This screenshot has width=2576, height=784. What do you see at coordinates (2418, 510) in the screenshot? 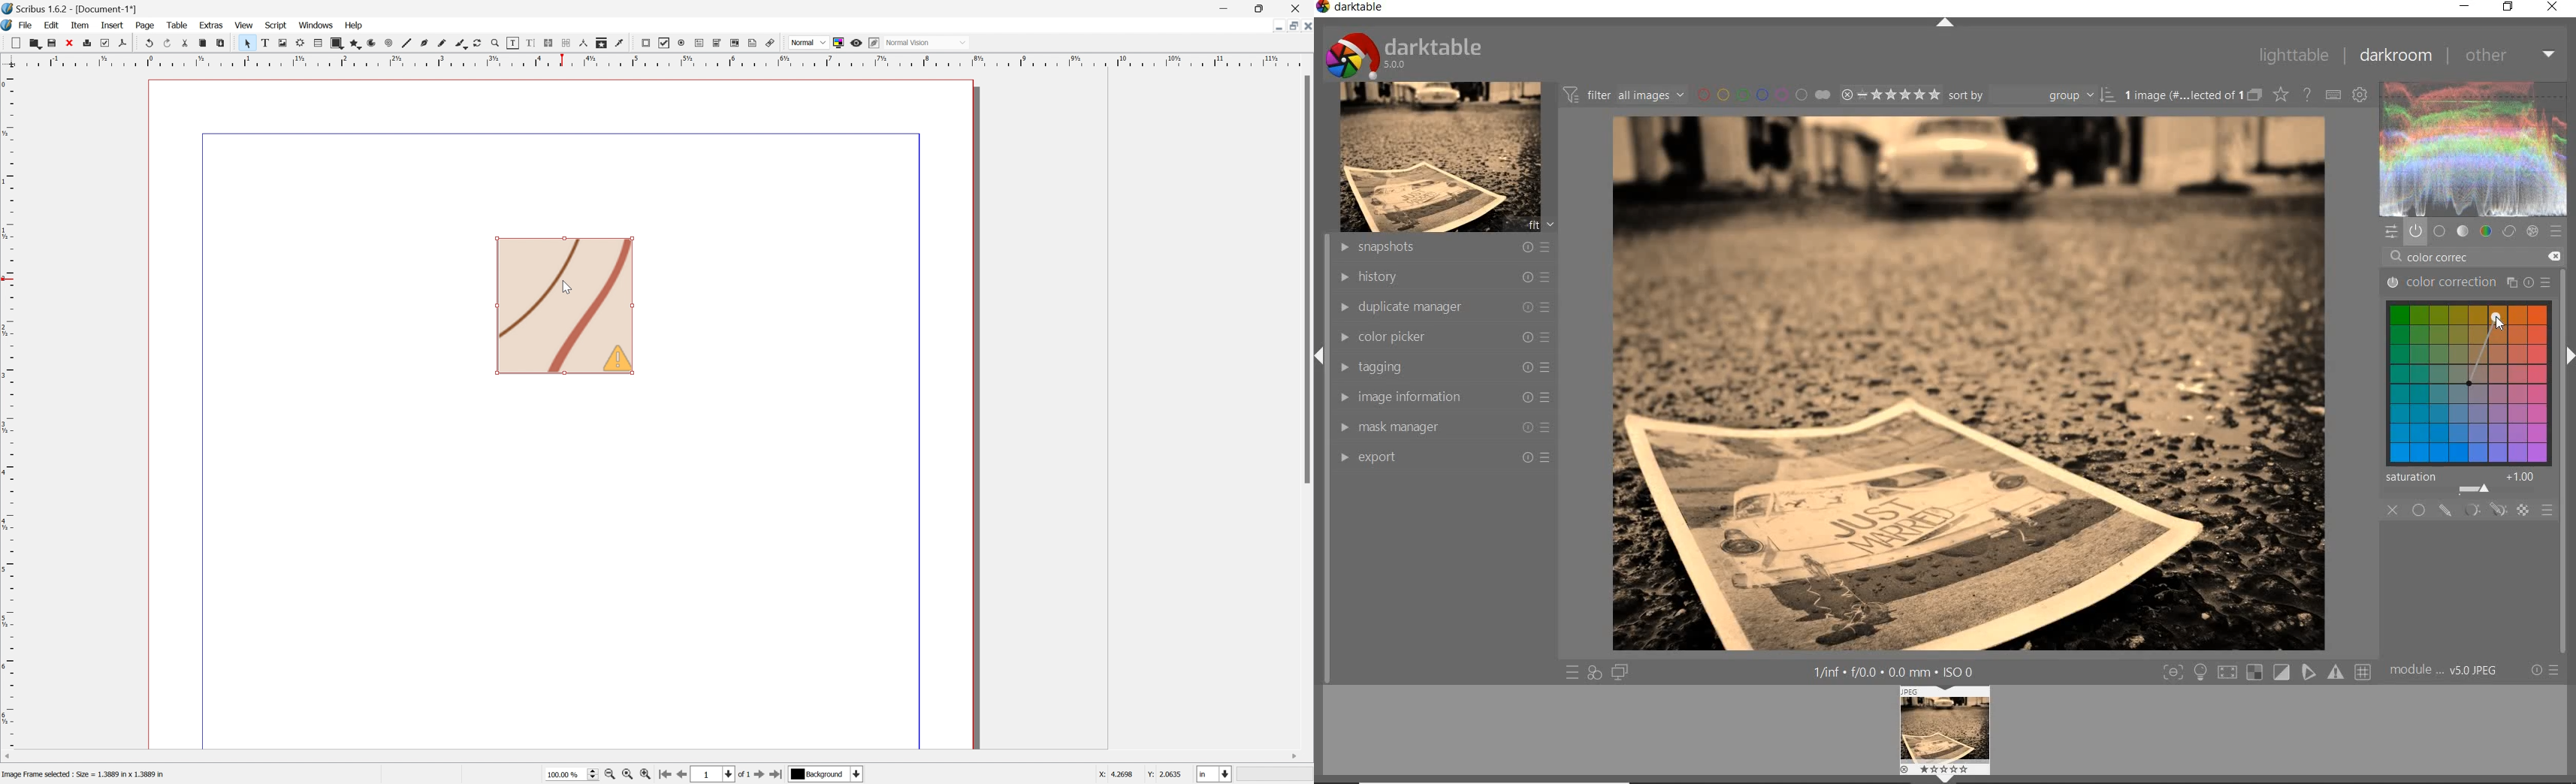
I see `uniformly` at bounding box center [2418, 510].